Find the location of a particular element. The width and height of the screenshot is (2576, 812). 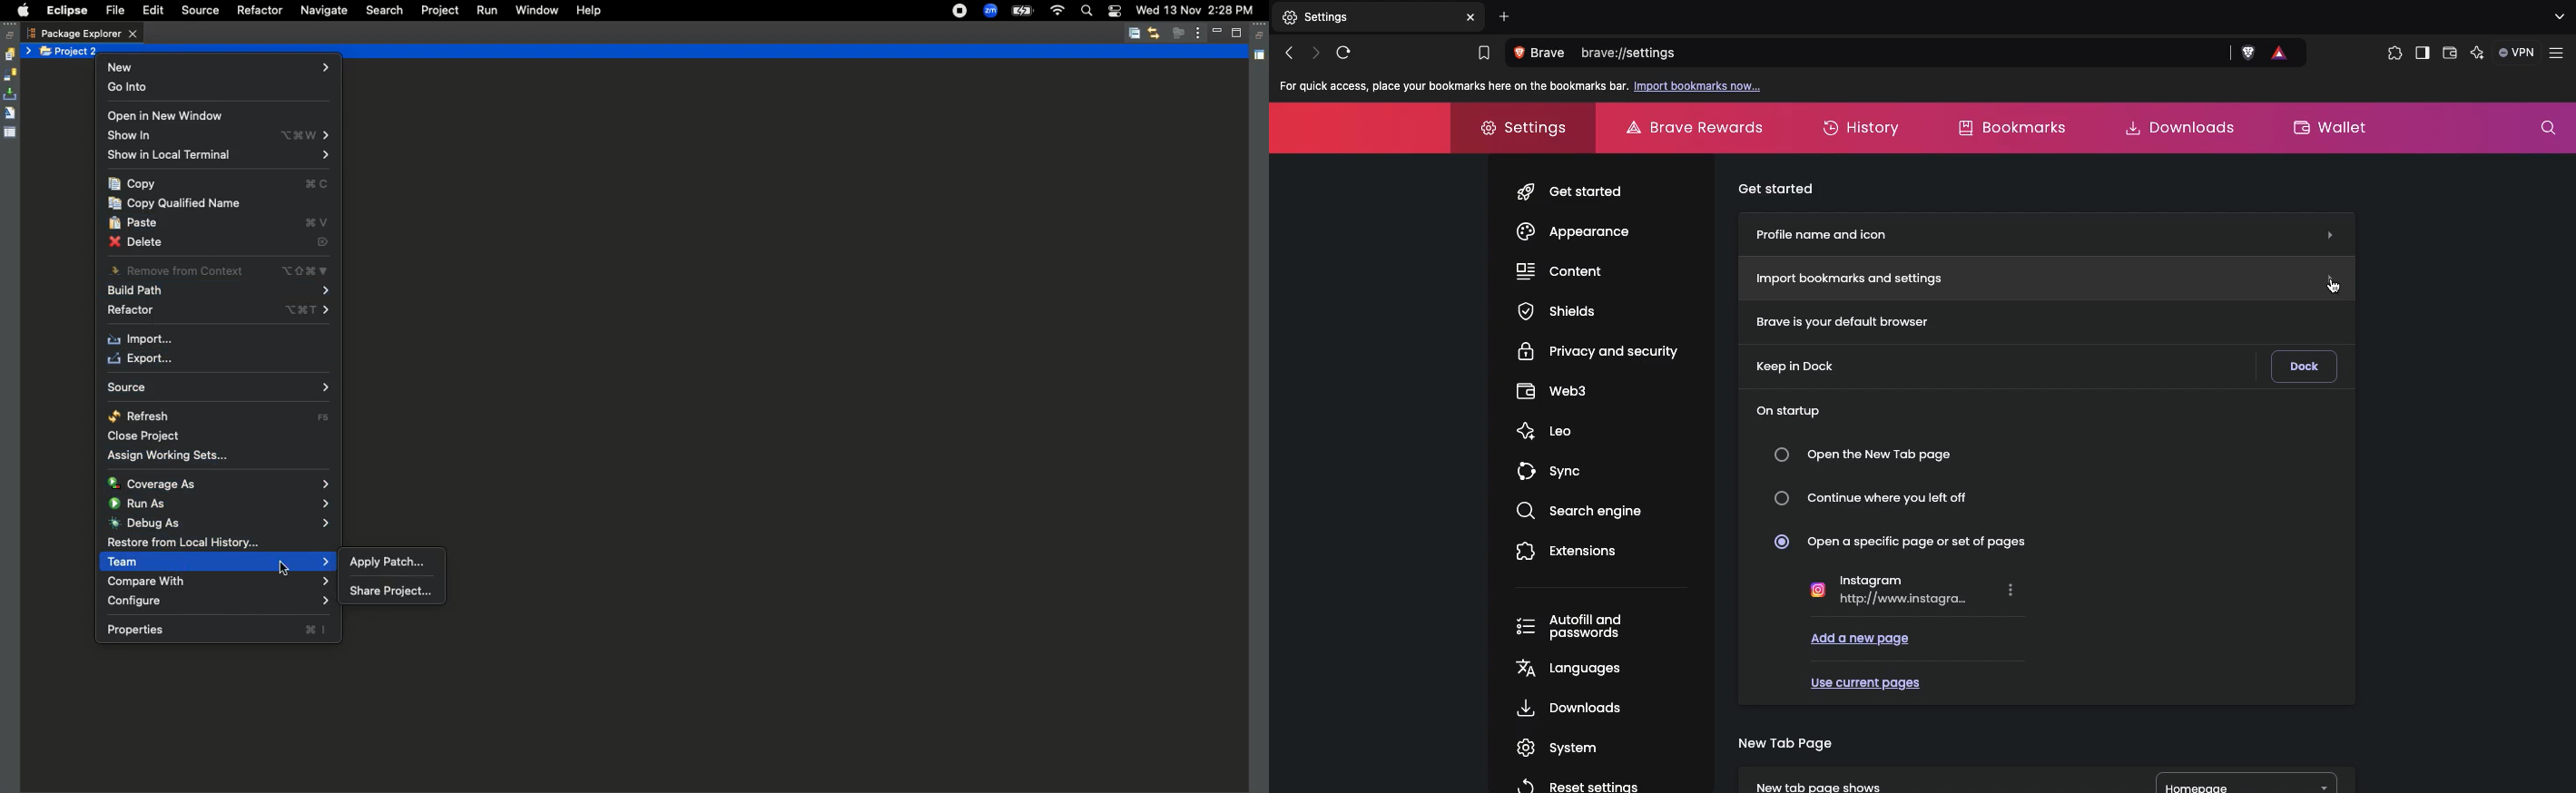

View menu is located at coordinates (1199, 32).